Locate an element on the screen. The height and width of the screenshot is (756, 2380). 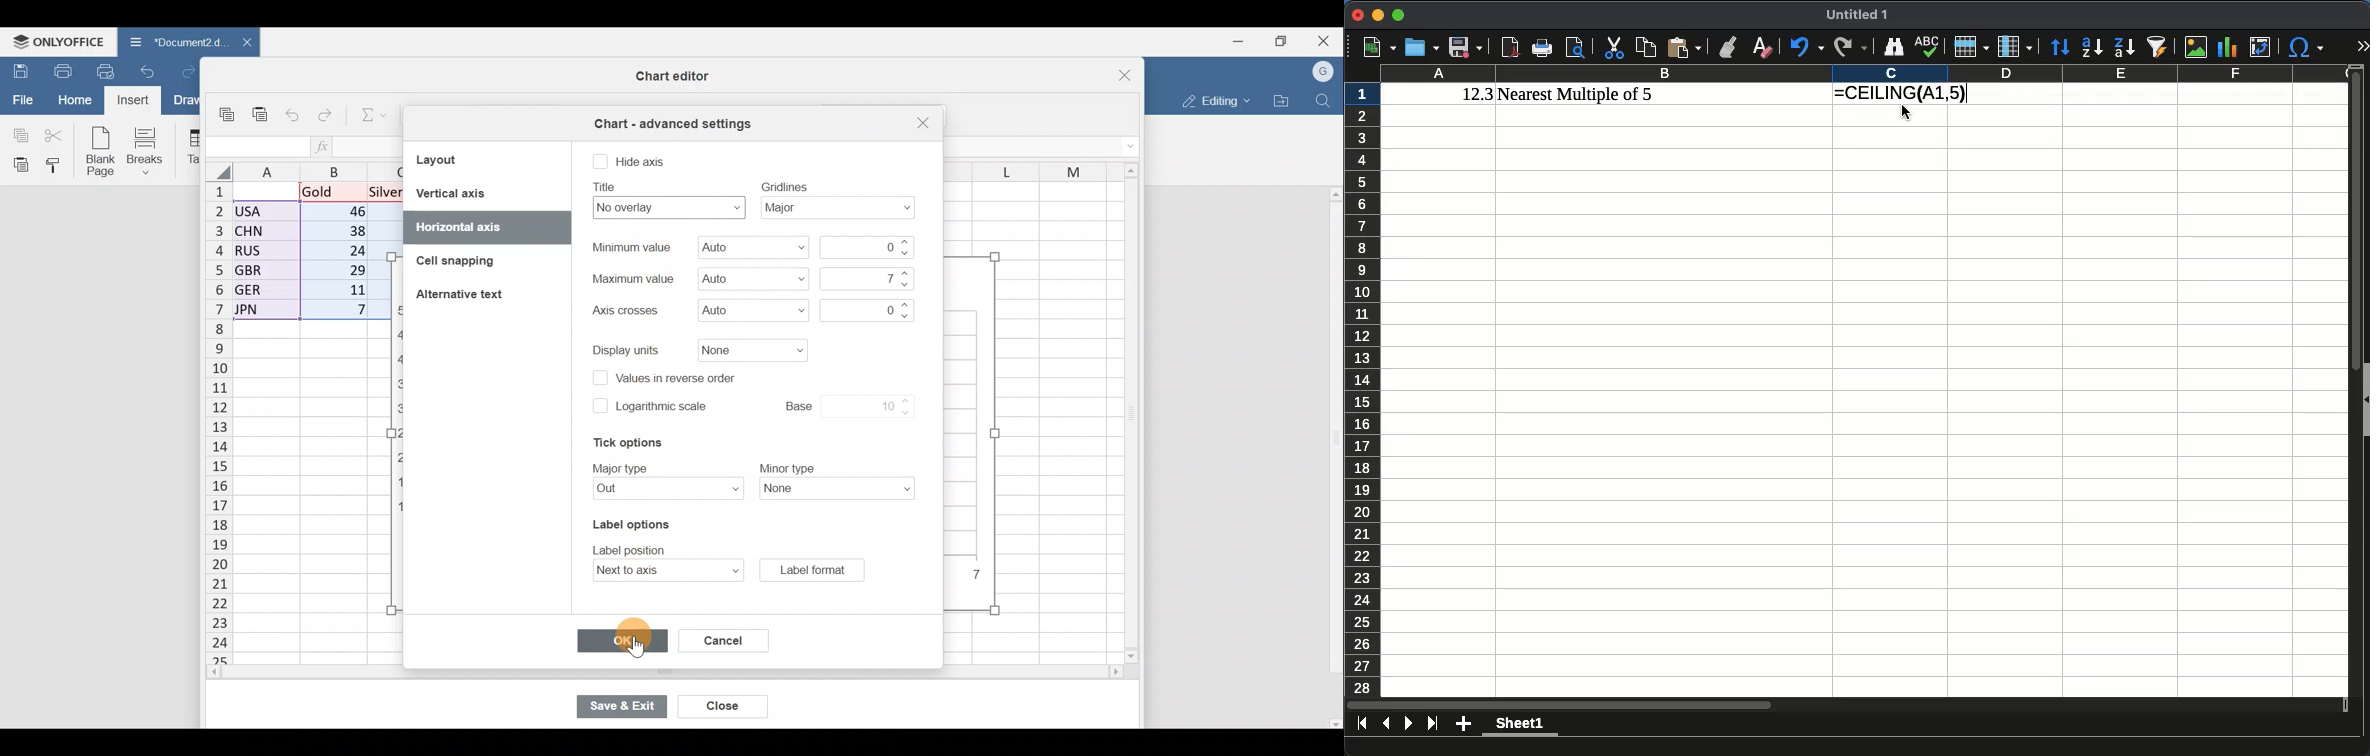
text is located at coordinates (634, 548).